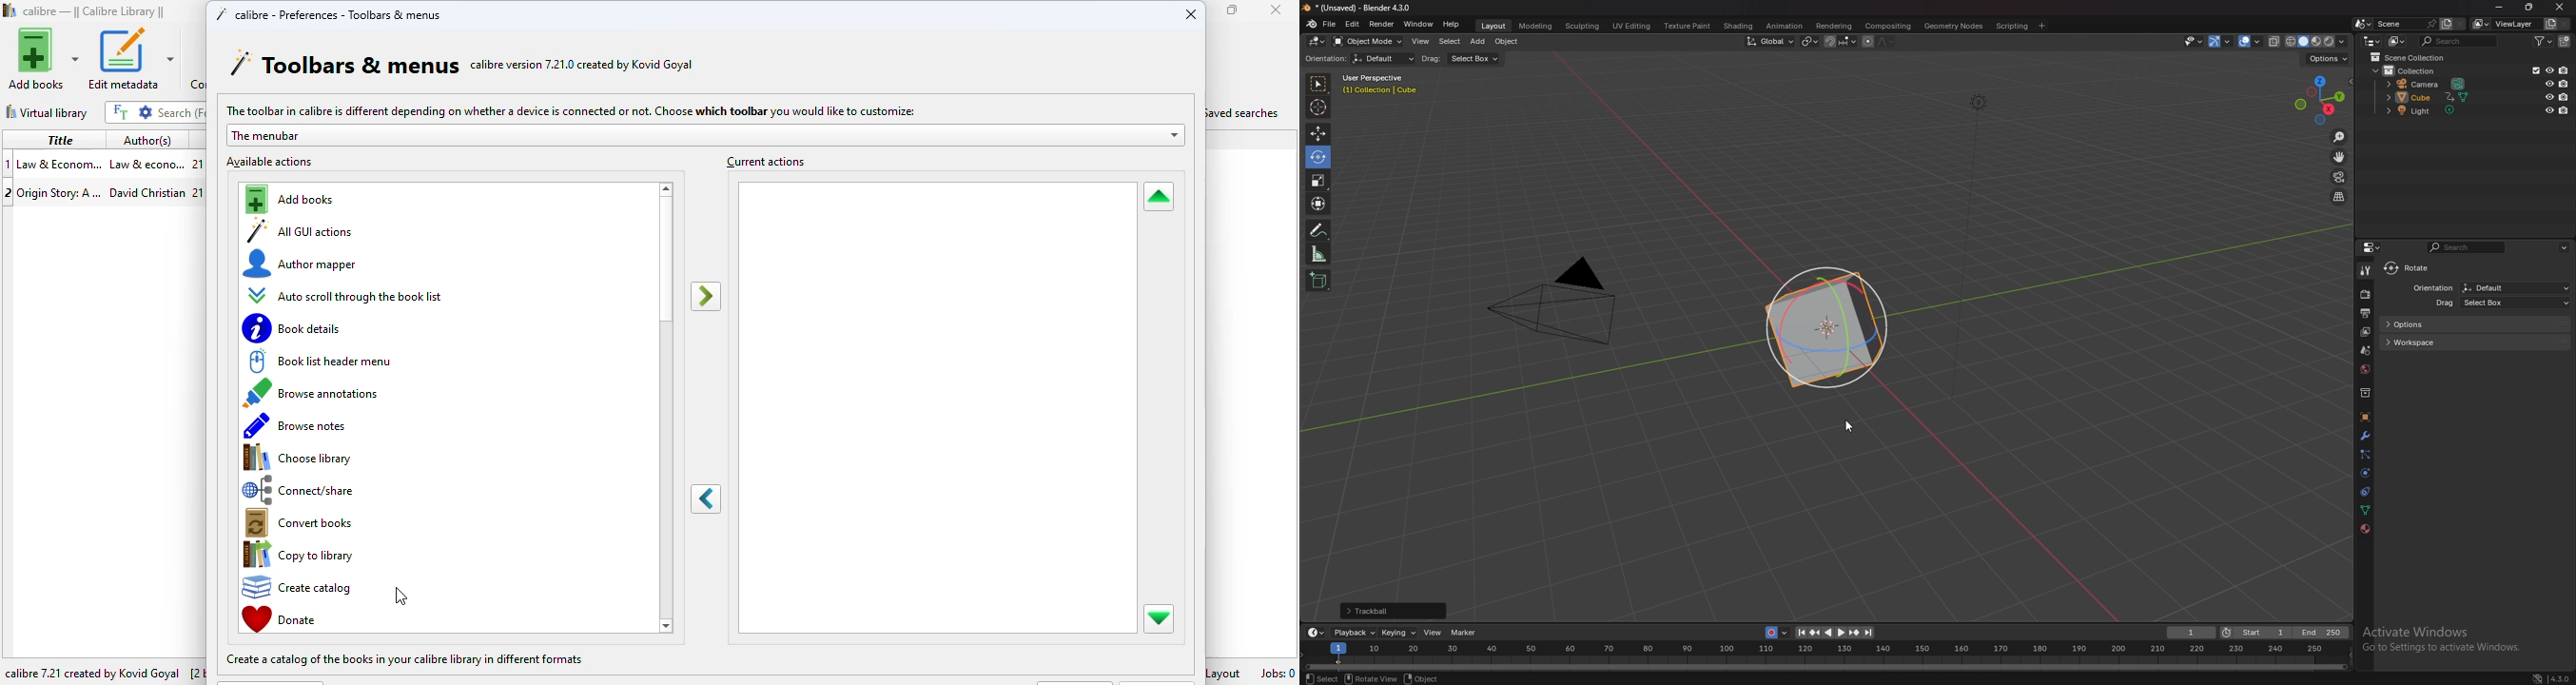  I want to click on connect/share, so click(304, 490).